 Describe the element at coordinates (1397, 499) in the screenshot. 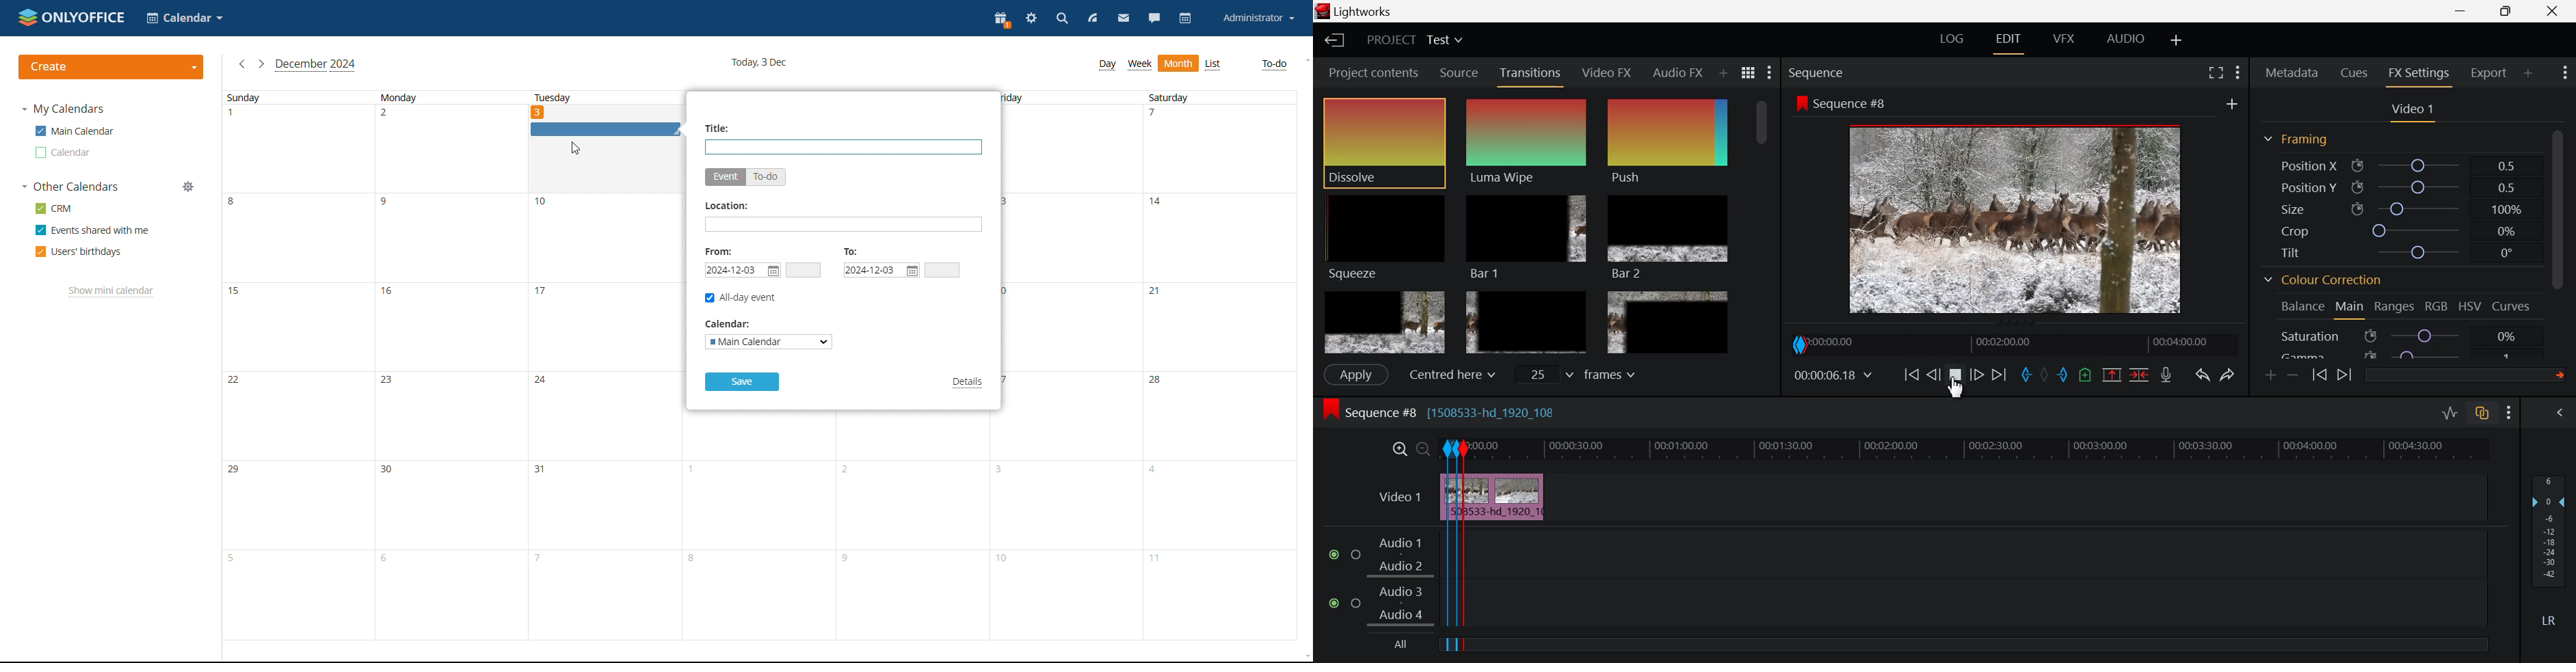

I see `Video Layer Input` at that location.